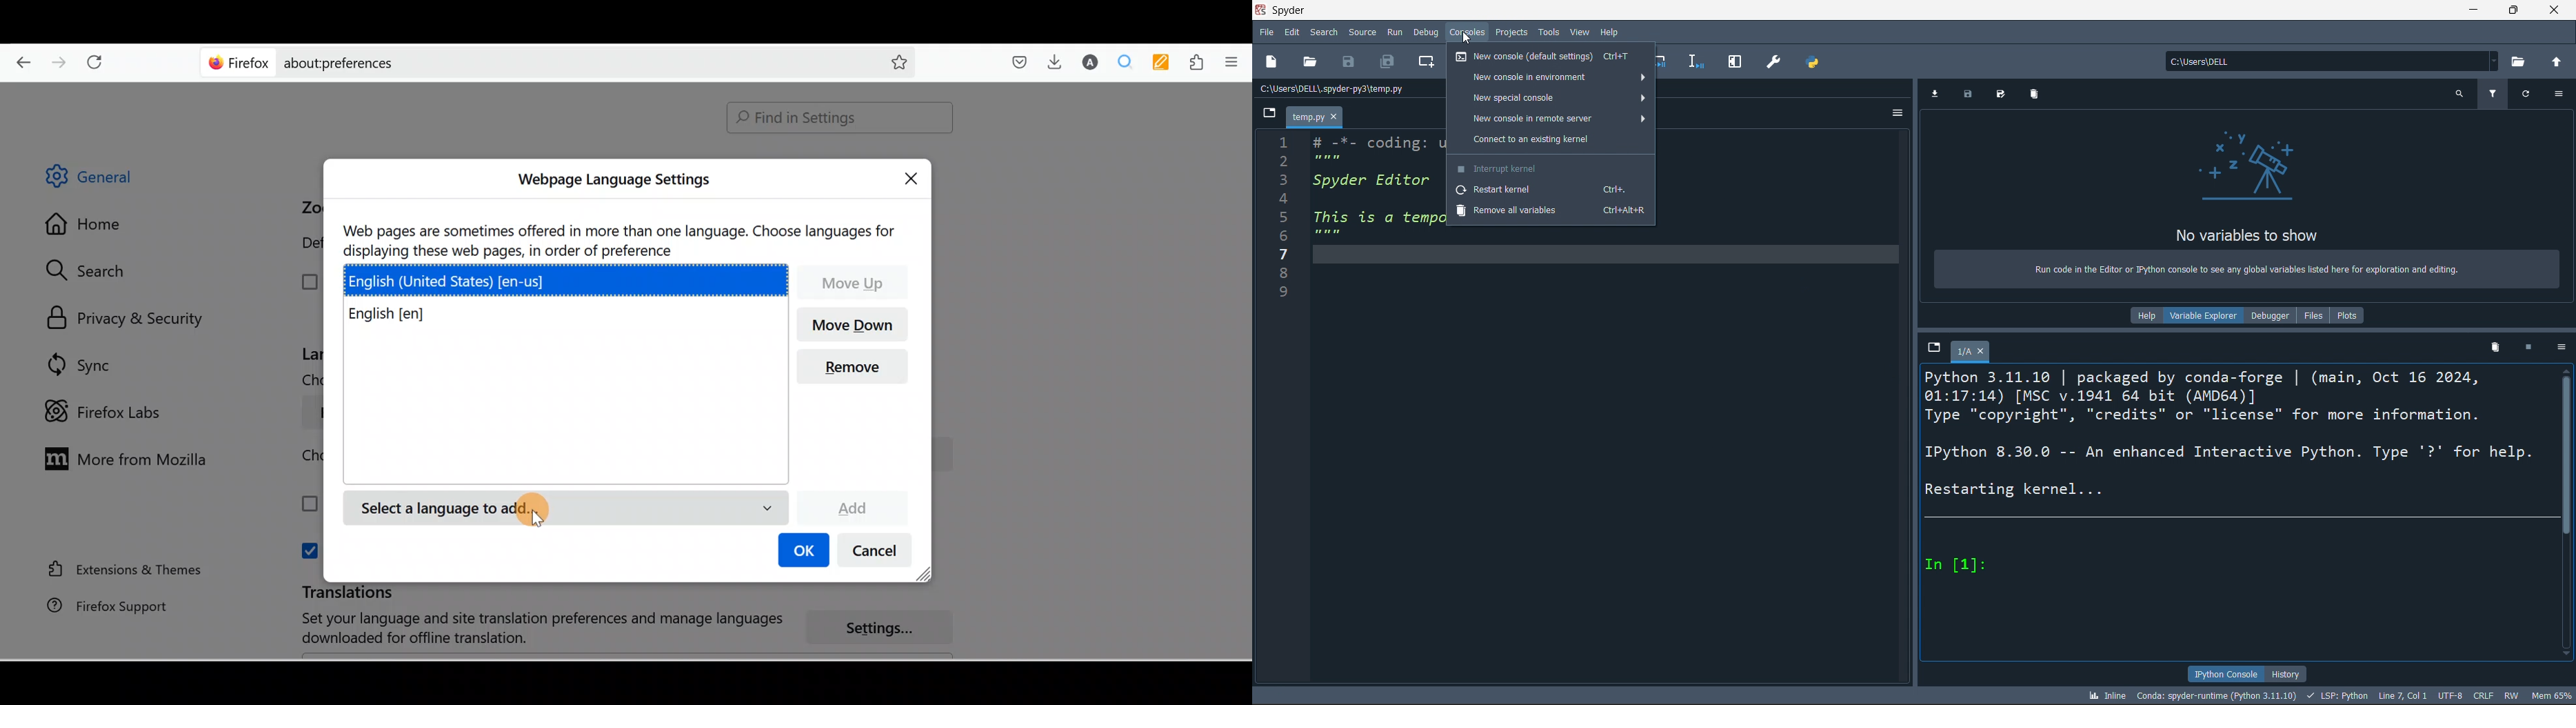 The height and width of the screenshot is (728, 2576). What do you see at coordinates (2248, 237) in the screenshot?
I see `No variables to show` at bounding box center [2248, 237].